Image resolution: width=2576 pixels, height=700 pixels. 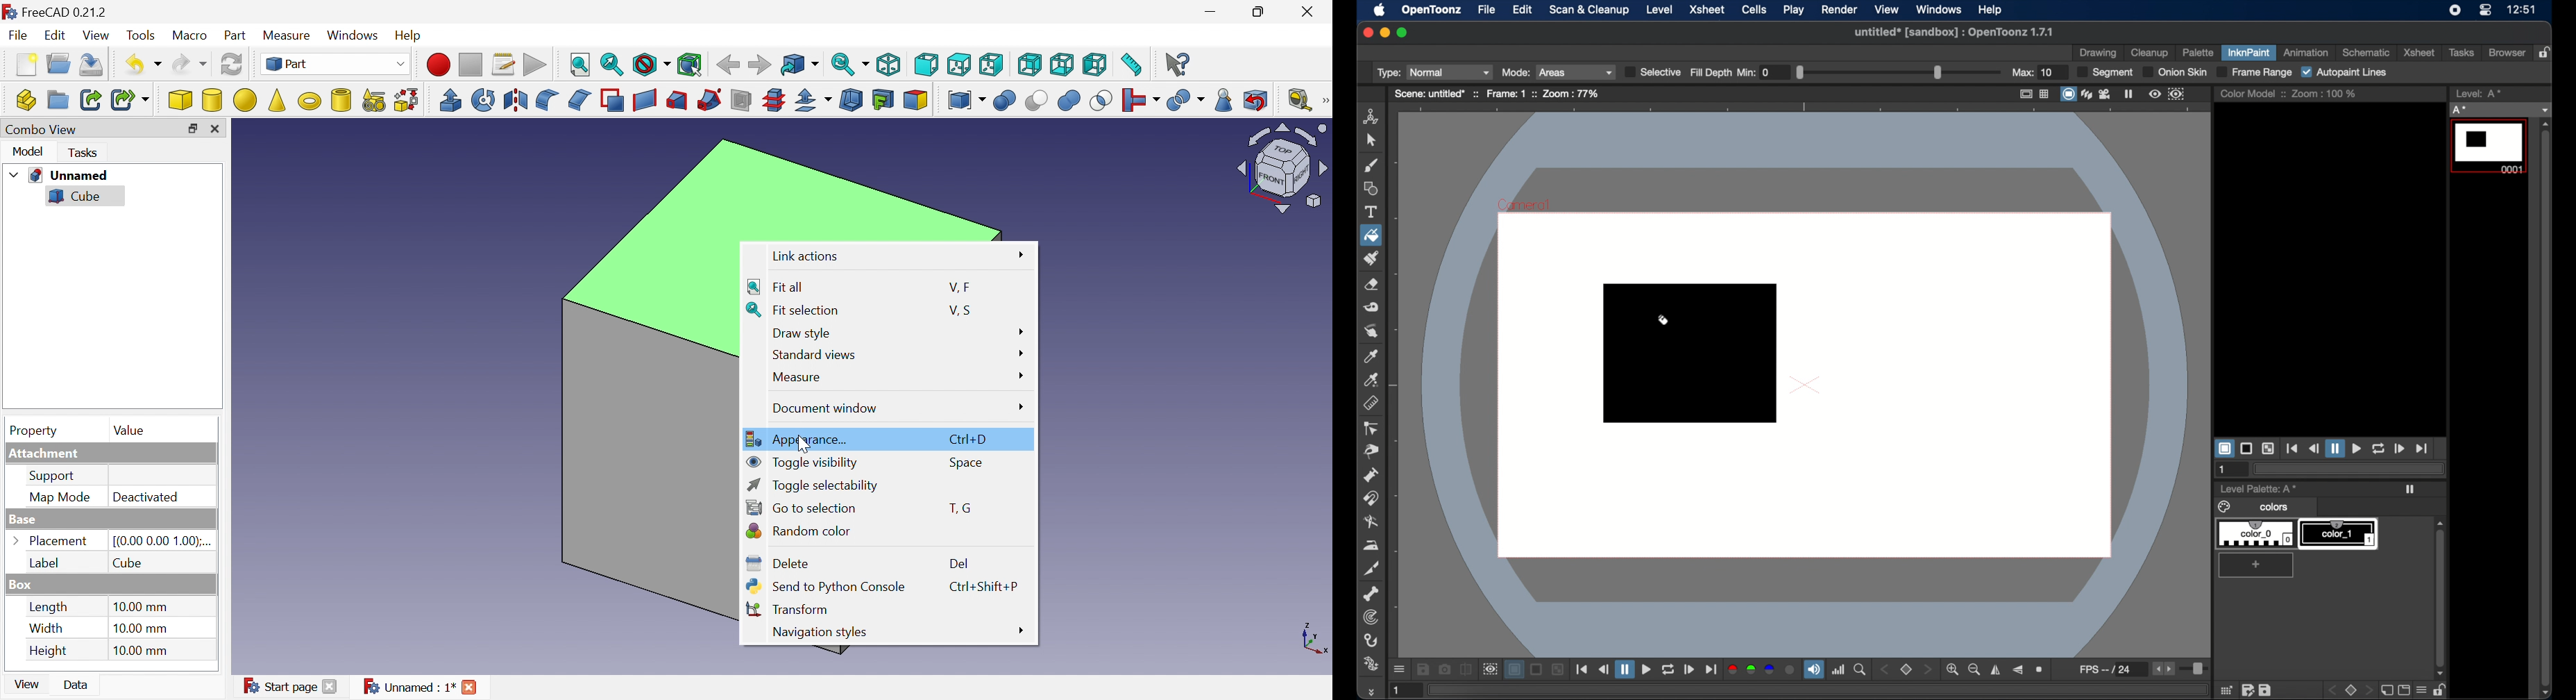 What do you see at coordinates (49, 607) in the screenshot?
I see `Length` at bounding box center [49, 607].